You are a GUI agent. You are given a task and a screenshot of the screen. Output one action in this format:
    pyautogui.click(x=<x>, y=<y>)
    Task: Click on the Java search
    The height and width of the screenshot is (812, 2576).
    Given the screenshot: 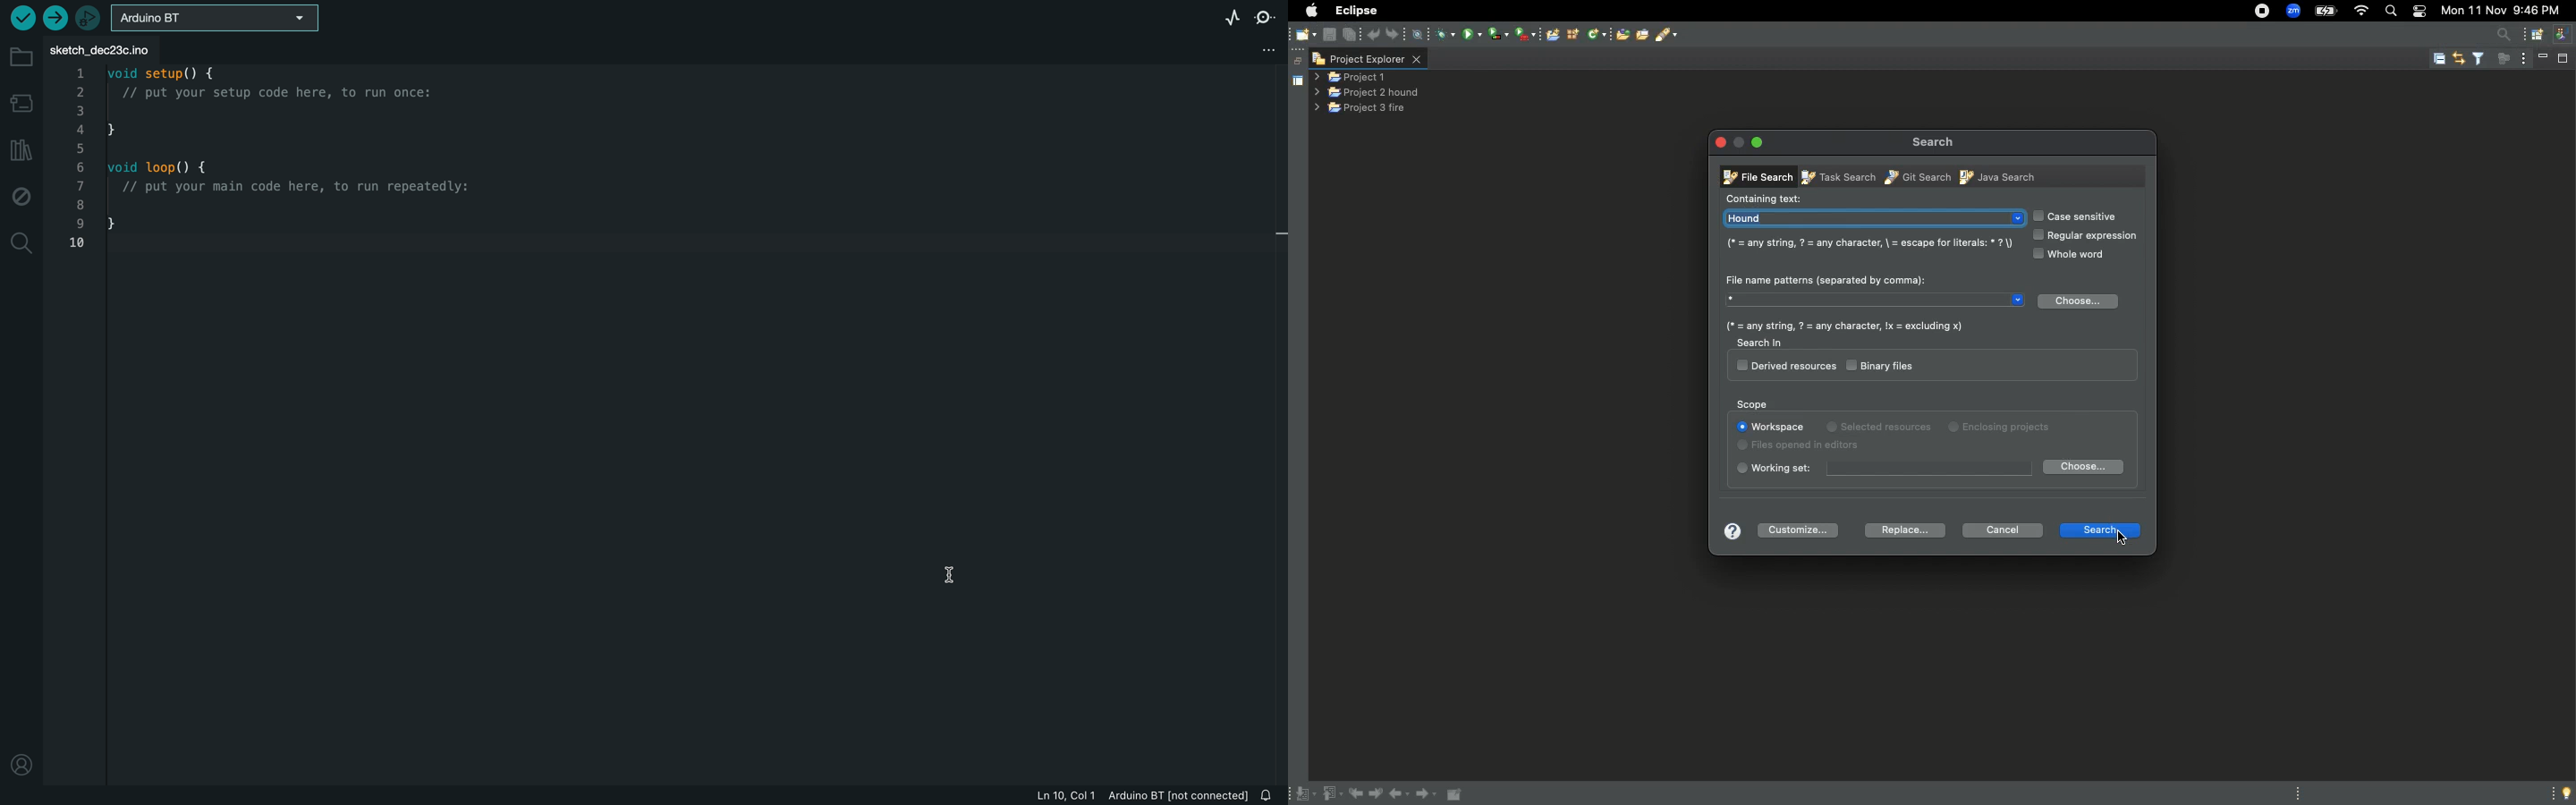 What is the action you would take?
    pyautogui.click(x=1996, y=176)
    